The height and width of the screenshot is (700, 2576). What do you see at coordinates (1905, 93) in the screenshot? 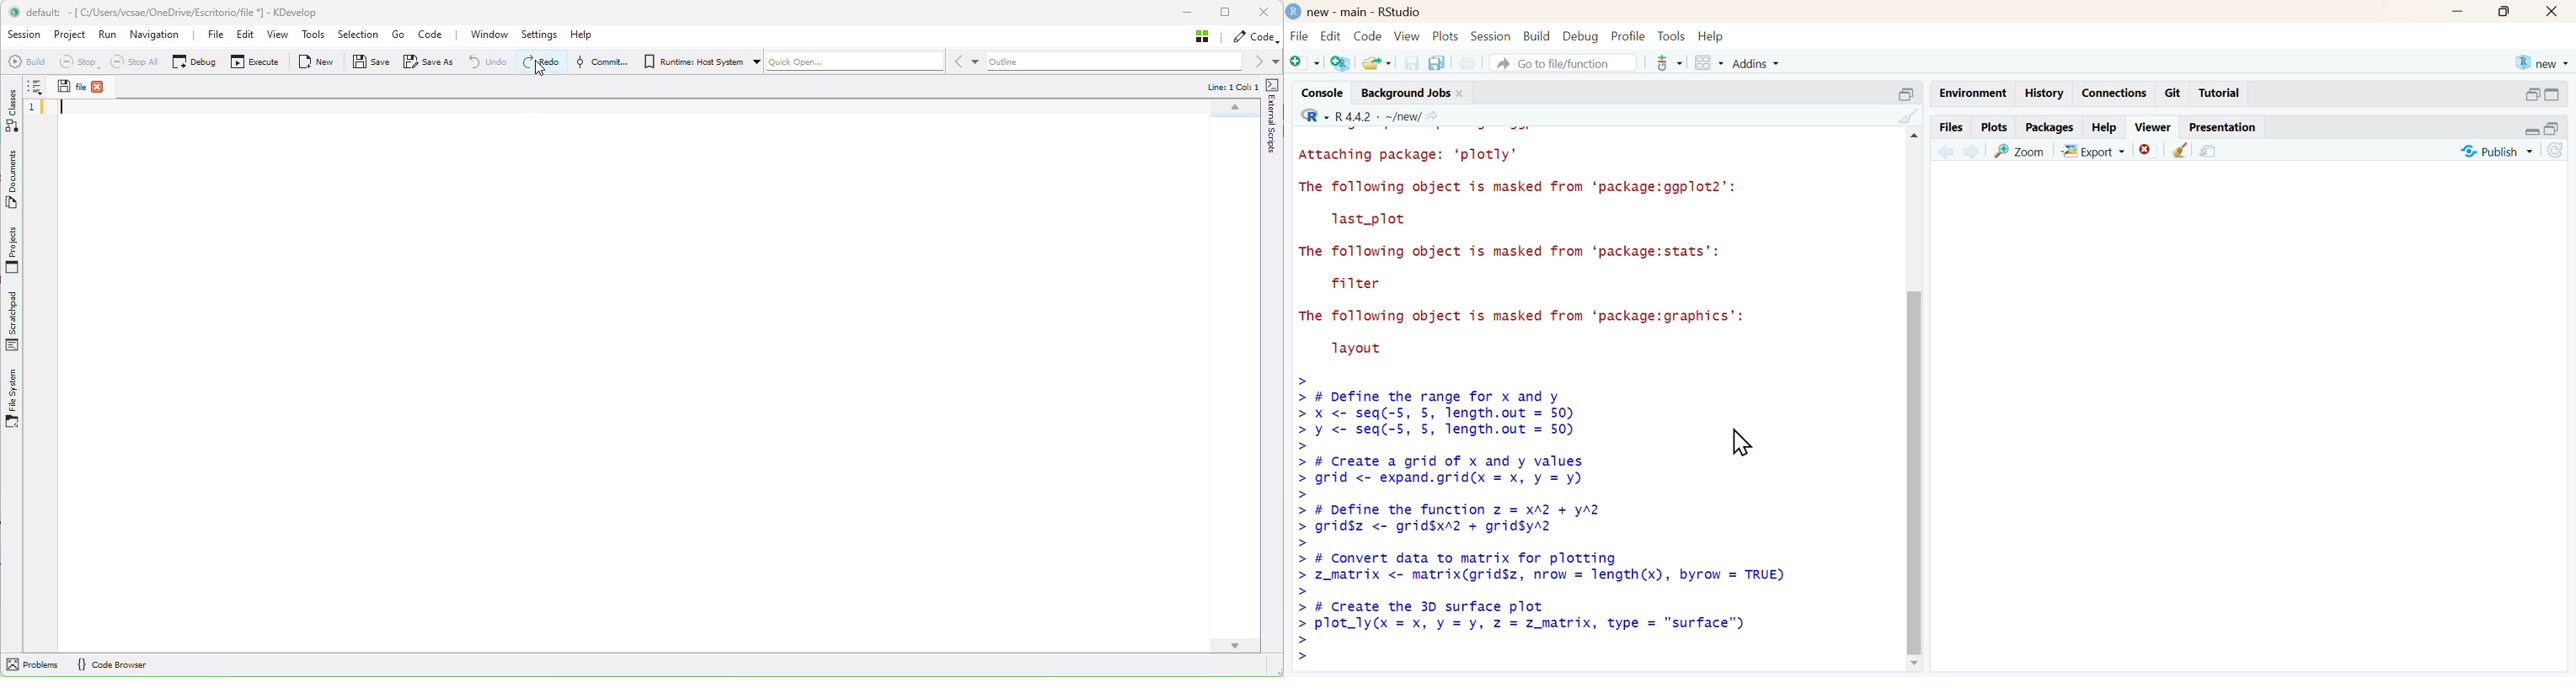
I see `maximize` at bounding box center [1905, 93].